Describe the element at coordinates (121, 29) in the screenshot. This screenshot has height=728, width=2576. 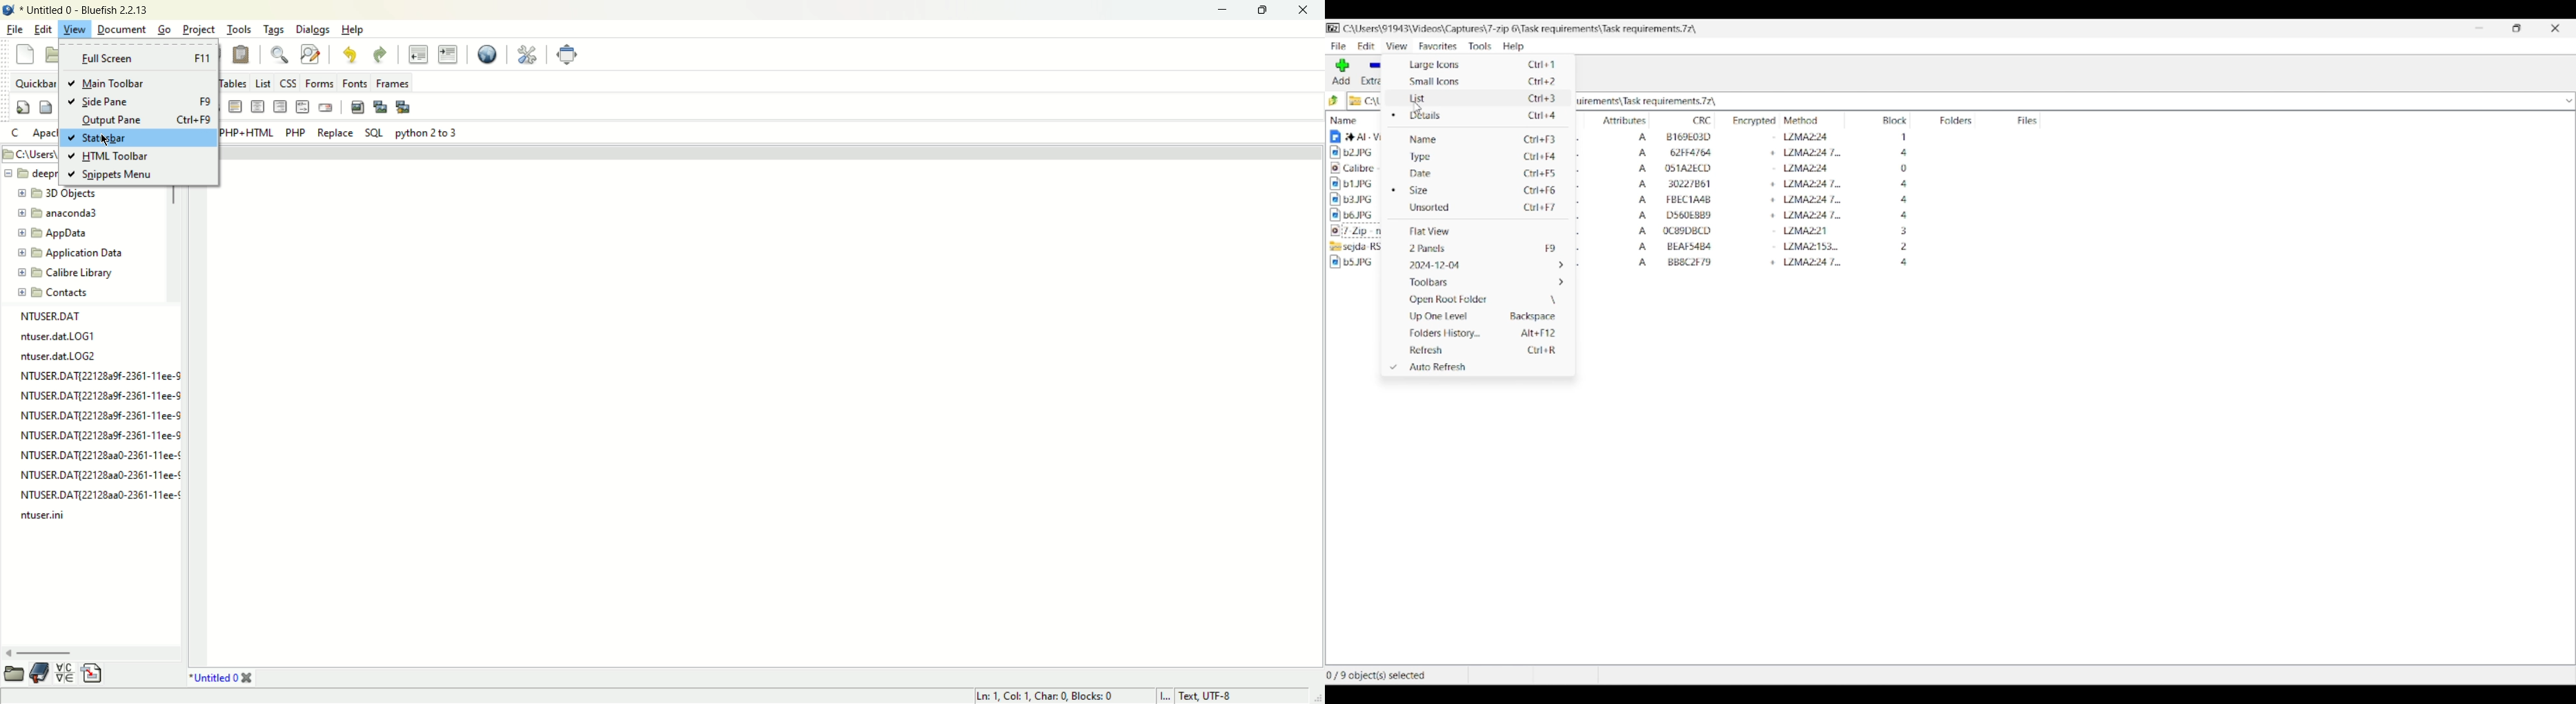
I see `document` at that location.